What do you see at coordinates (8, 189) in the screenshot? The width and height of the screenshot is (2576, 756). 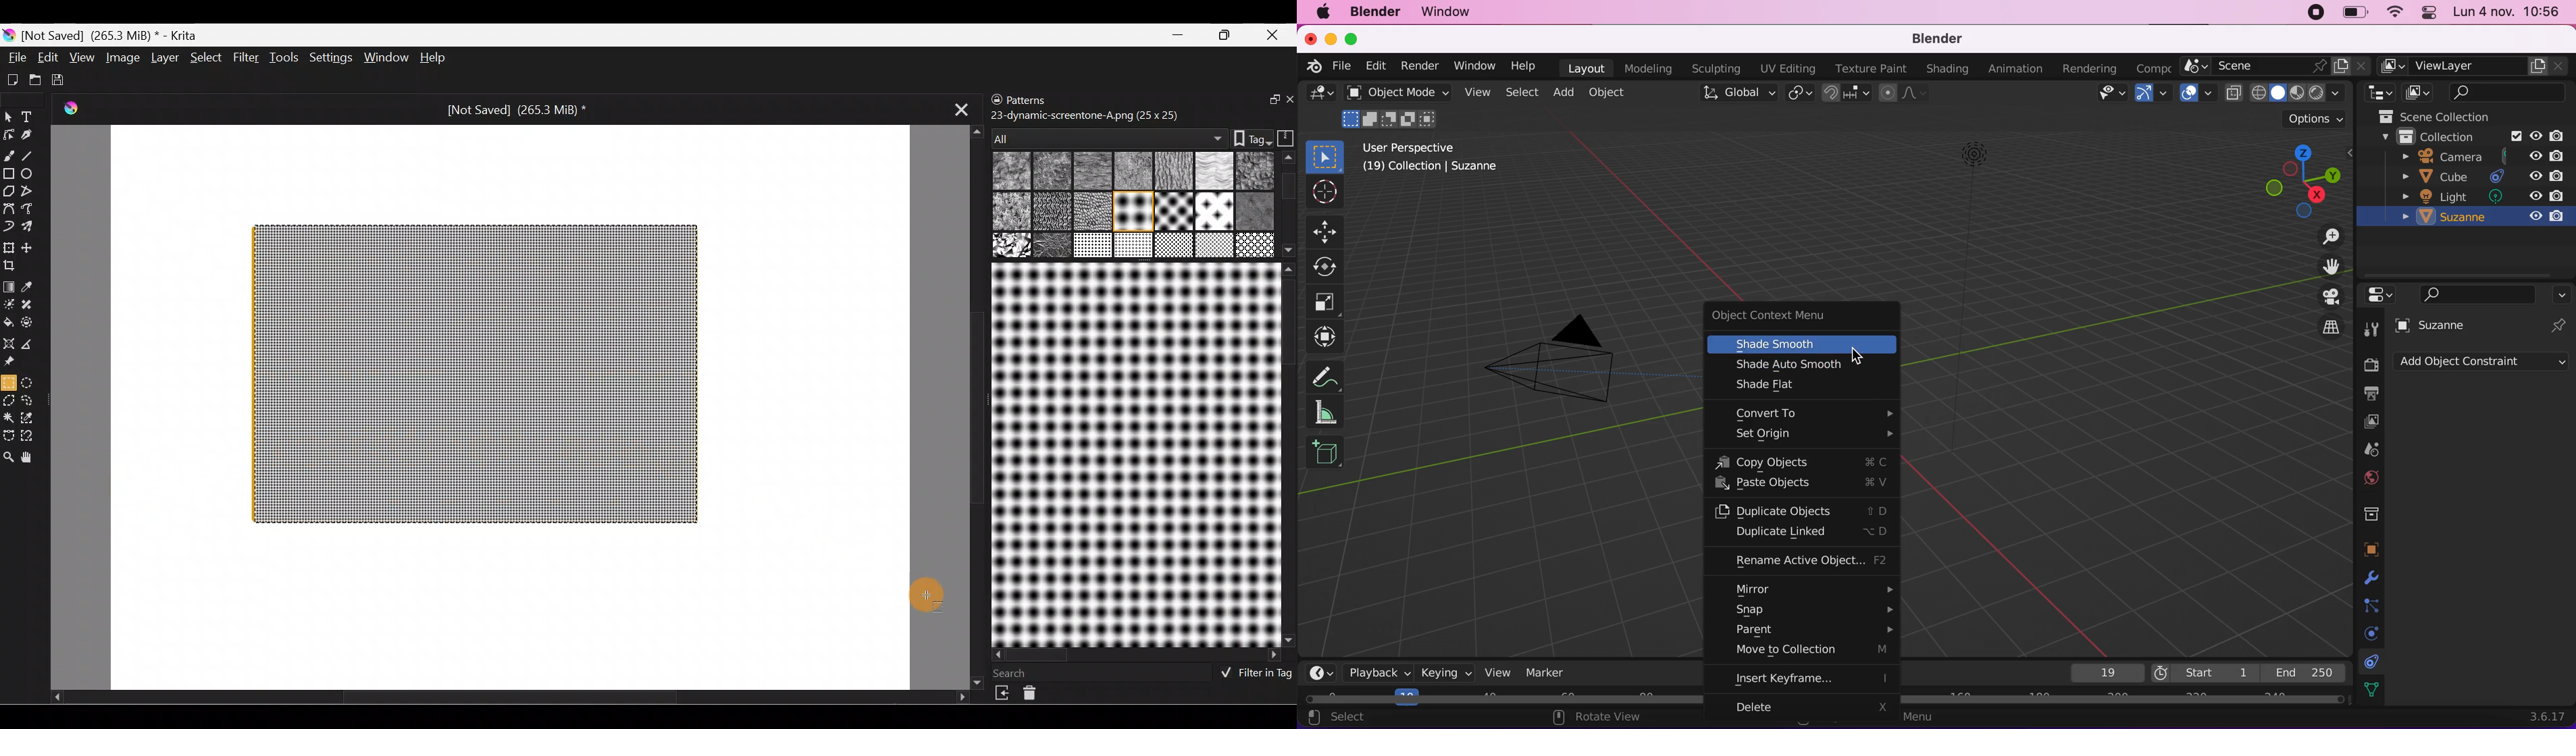 I see `Polygon tool` at bounding box center [8, 189].